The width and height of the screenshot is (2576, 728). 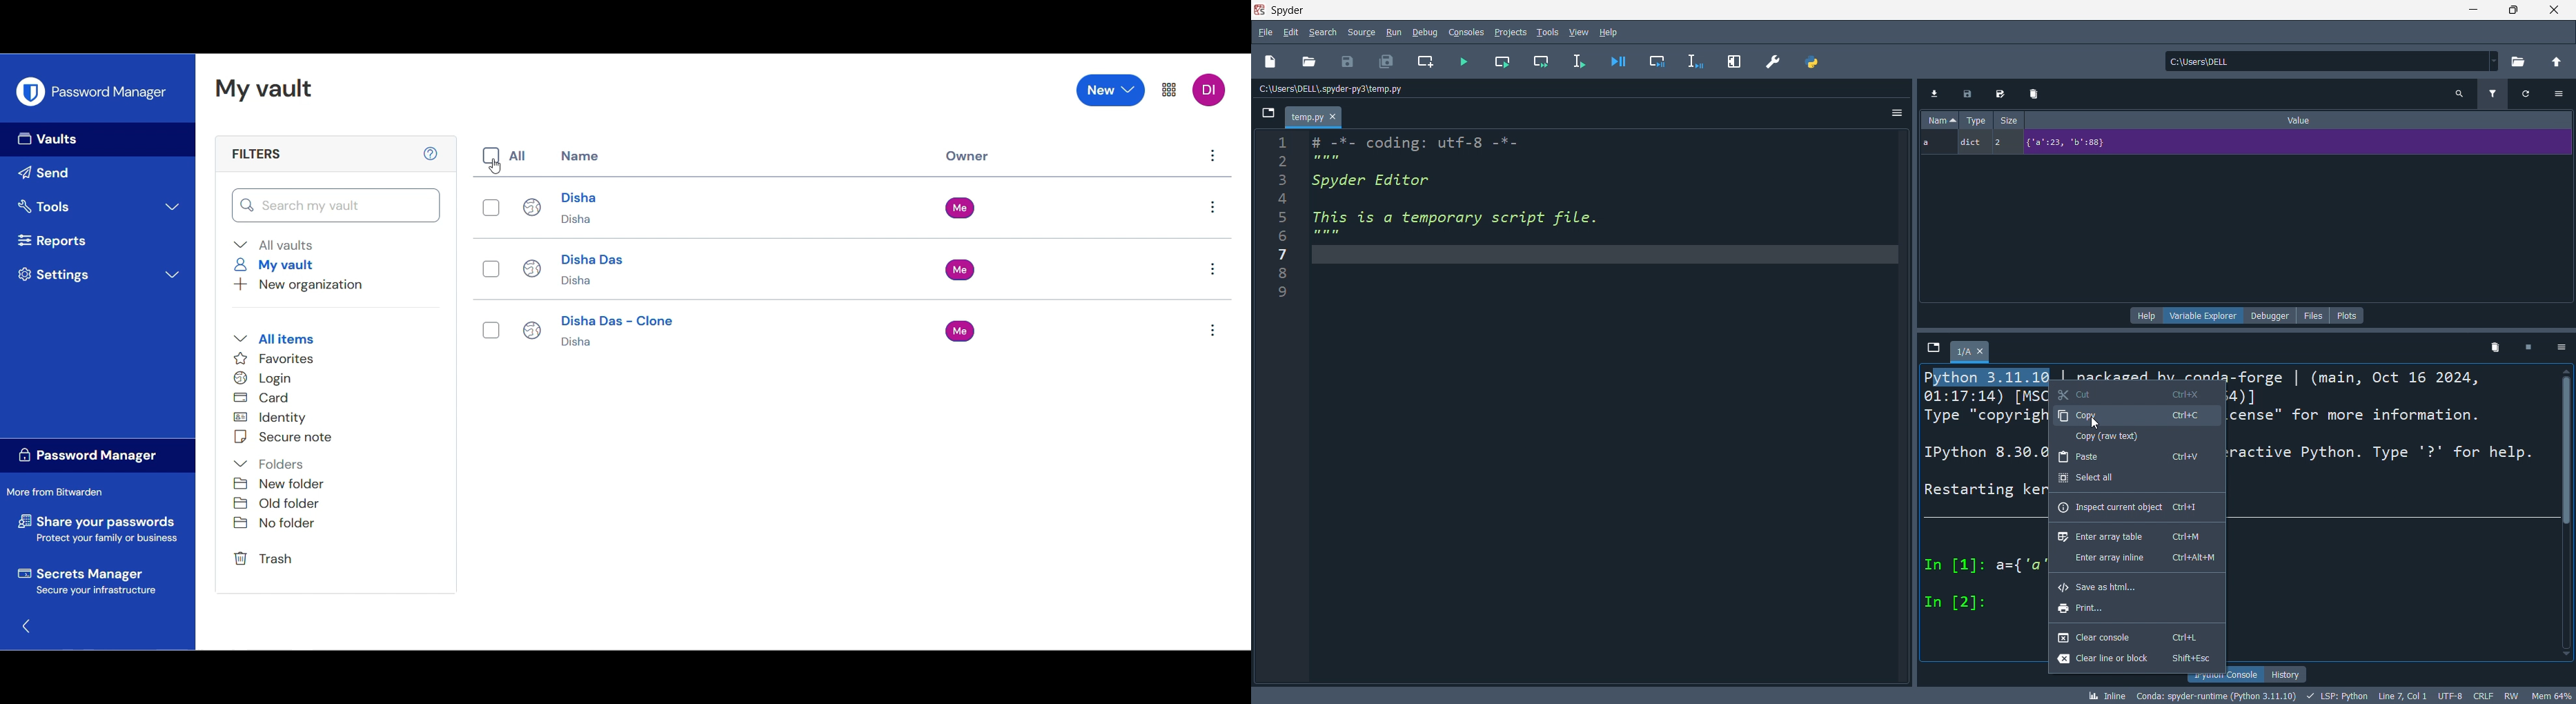 I want to click on Collapse all vaults, so click(x=274, y=245).